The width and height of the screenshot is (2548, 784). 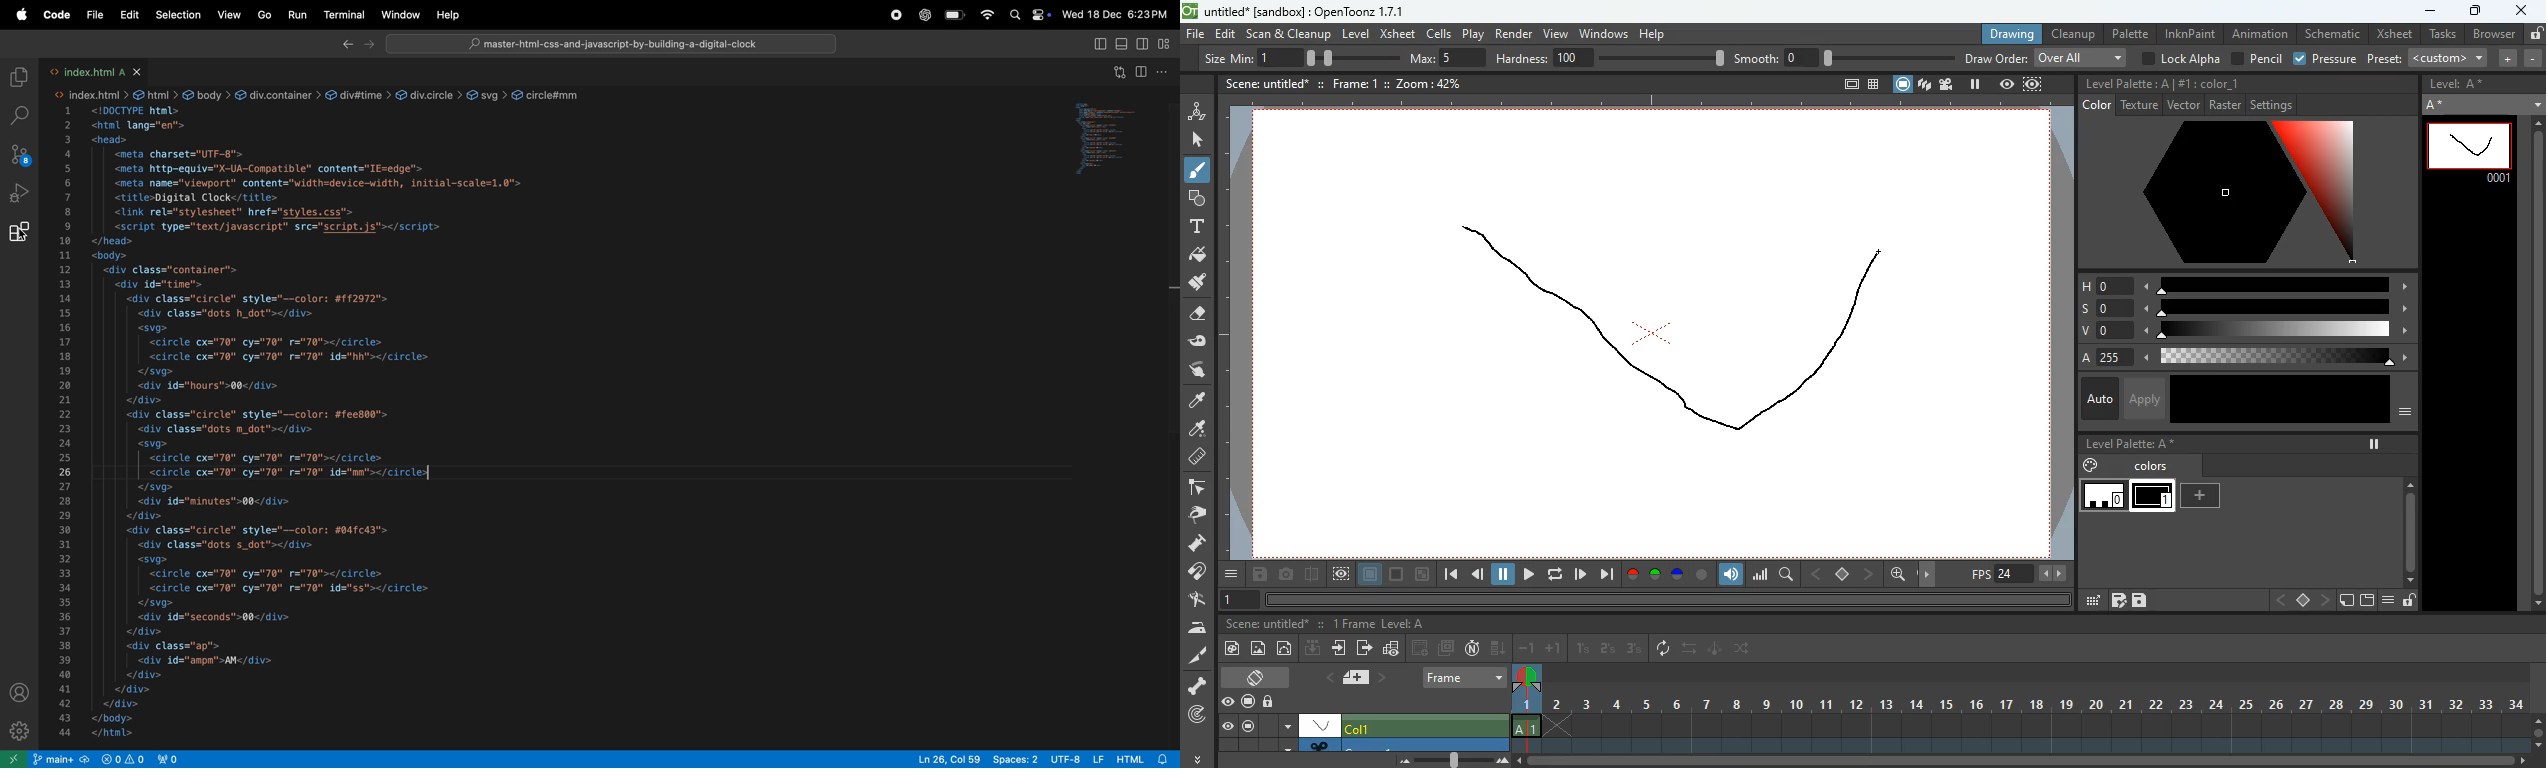 What do you see at coordinates (1195, 35) in the screenshot?
I see `file` at bounding box center [1195, 35].